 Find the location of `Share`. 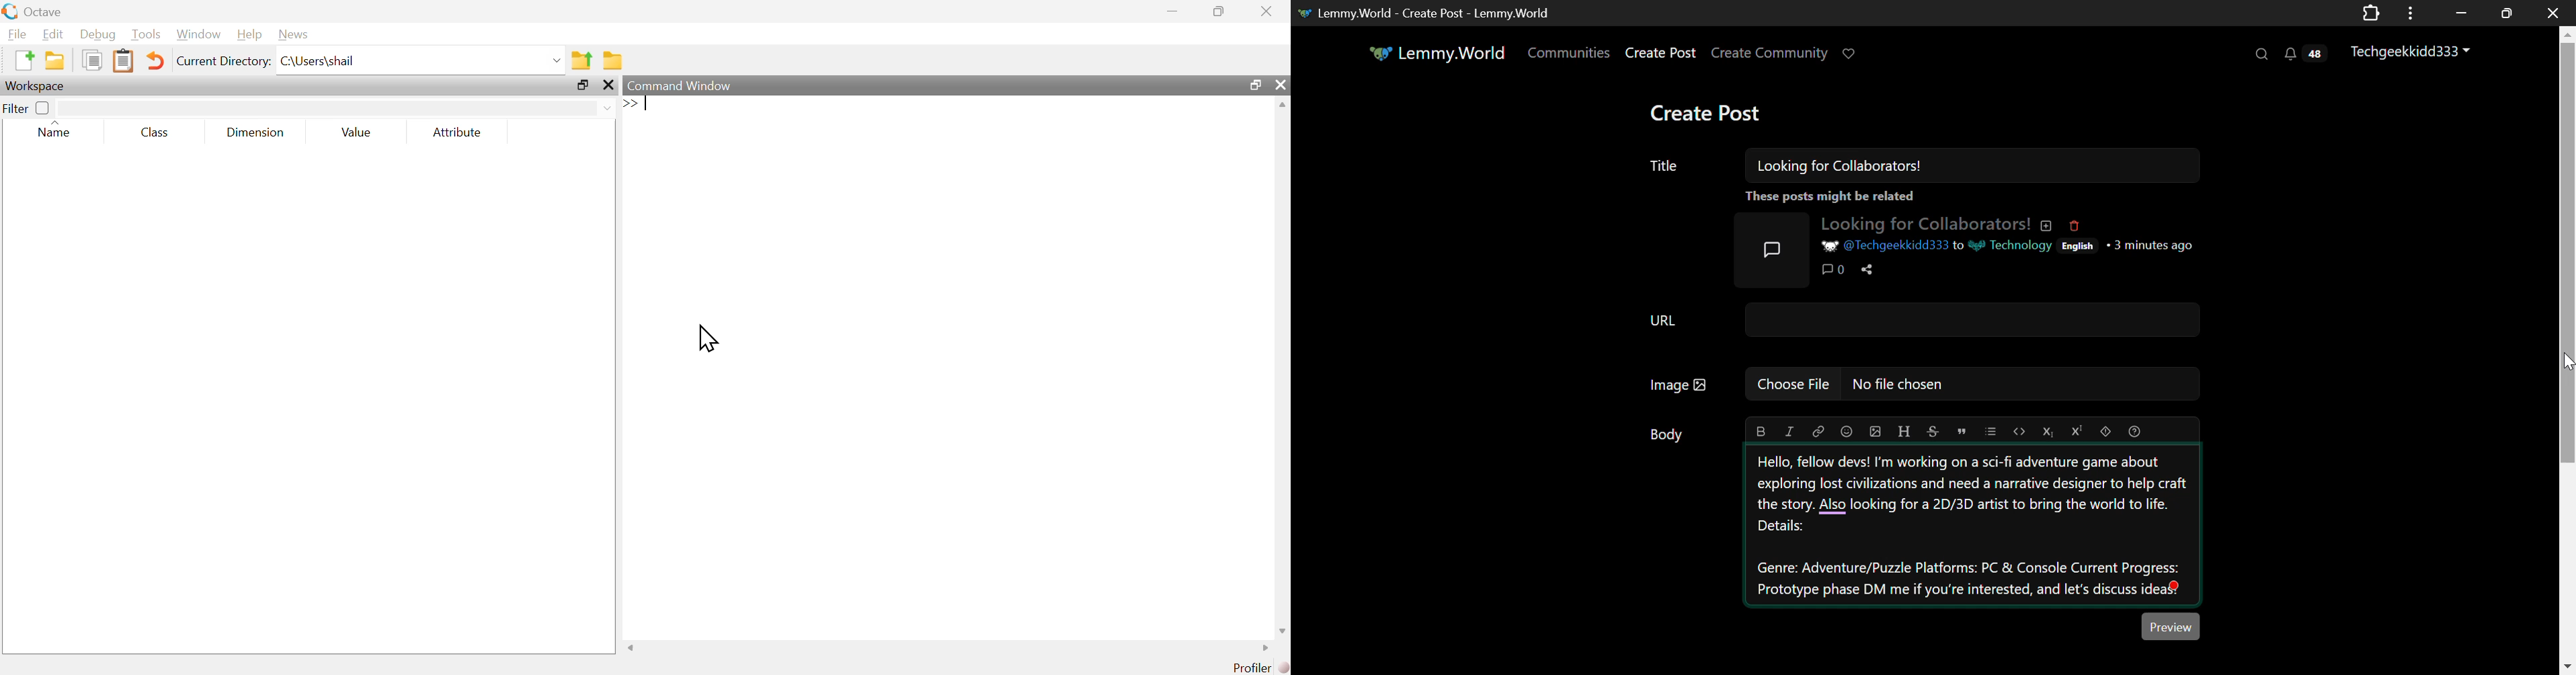

Share is located at coordinates (1866, 269).